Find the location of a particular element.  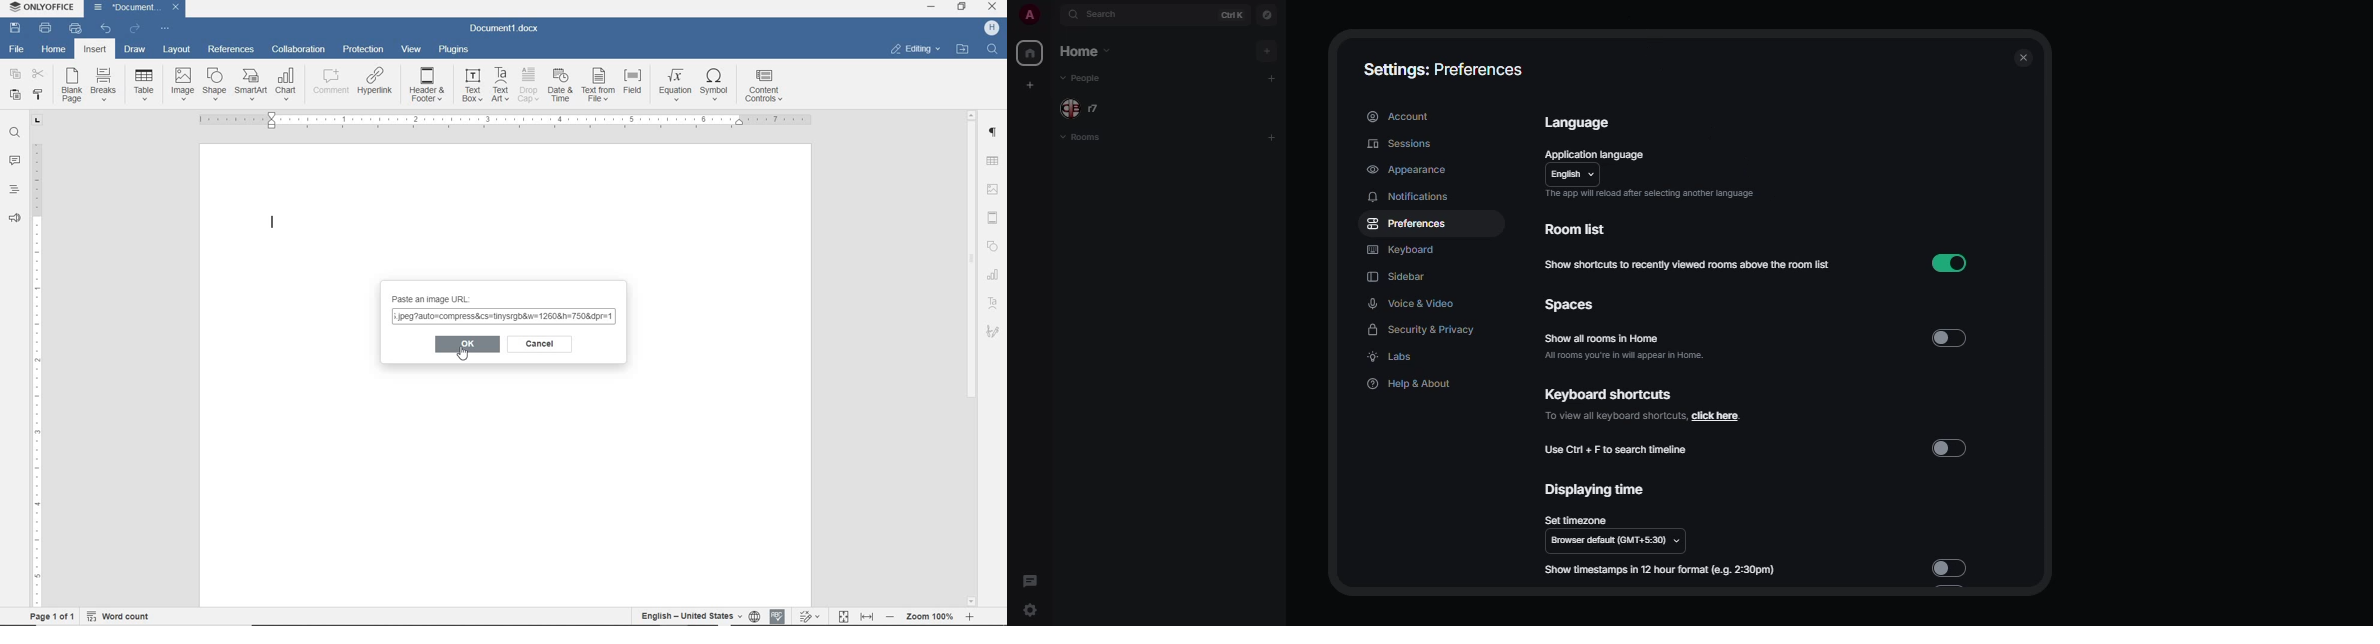

application language is located at coordinates (1593, 153).